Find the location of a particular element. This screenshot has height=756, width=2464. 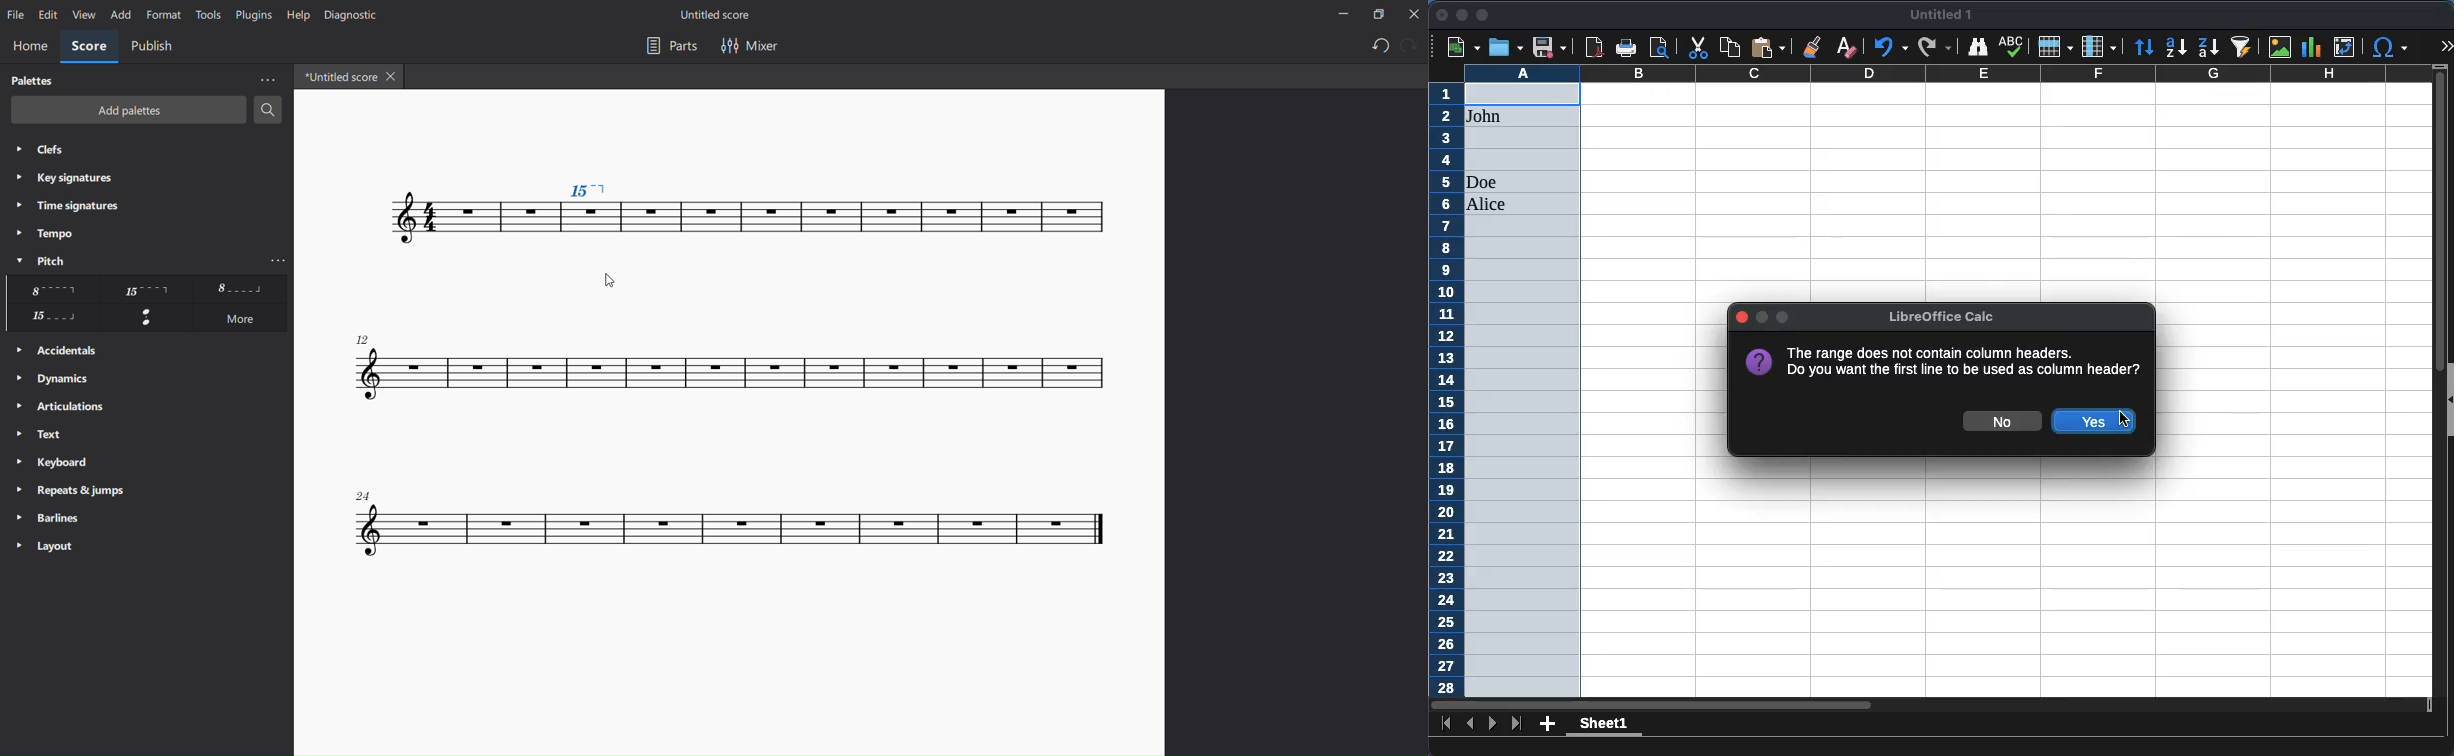

previous sheet is located at coordinates (1472, 723).